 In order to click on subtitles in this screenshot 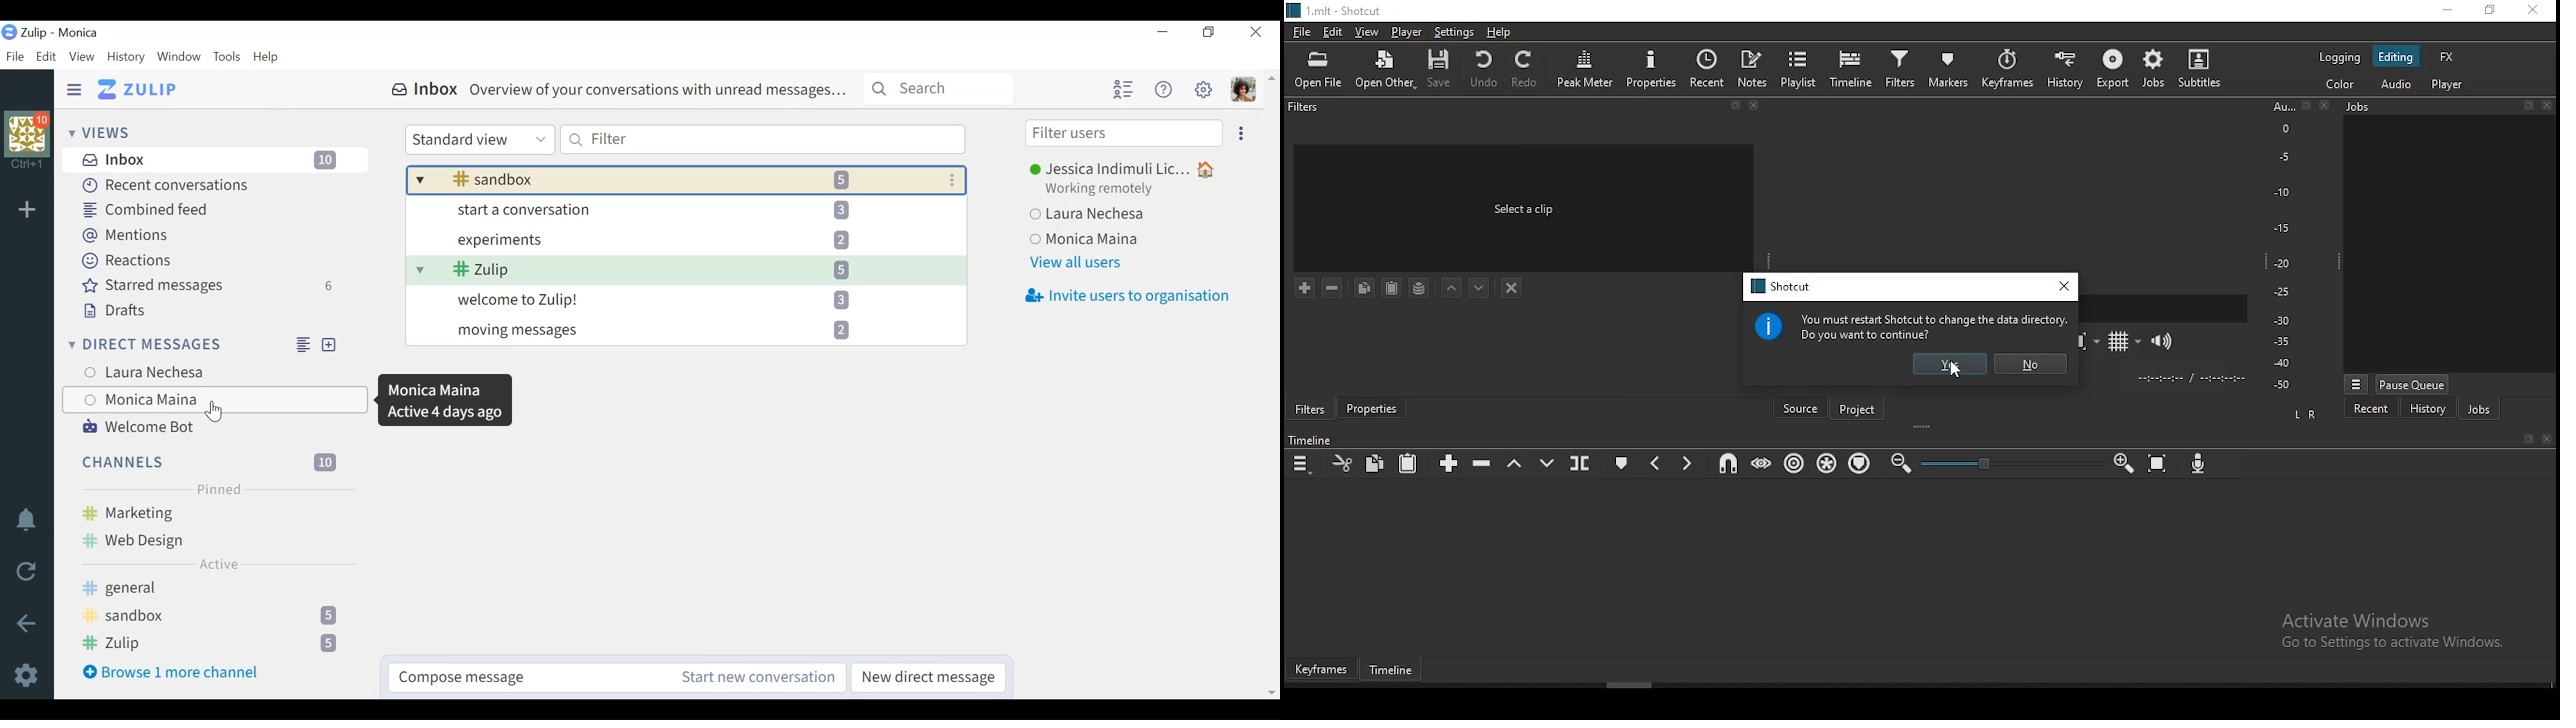, I will do `click(2204, 68)`.